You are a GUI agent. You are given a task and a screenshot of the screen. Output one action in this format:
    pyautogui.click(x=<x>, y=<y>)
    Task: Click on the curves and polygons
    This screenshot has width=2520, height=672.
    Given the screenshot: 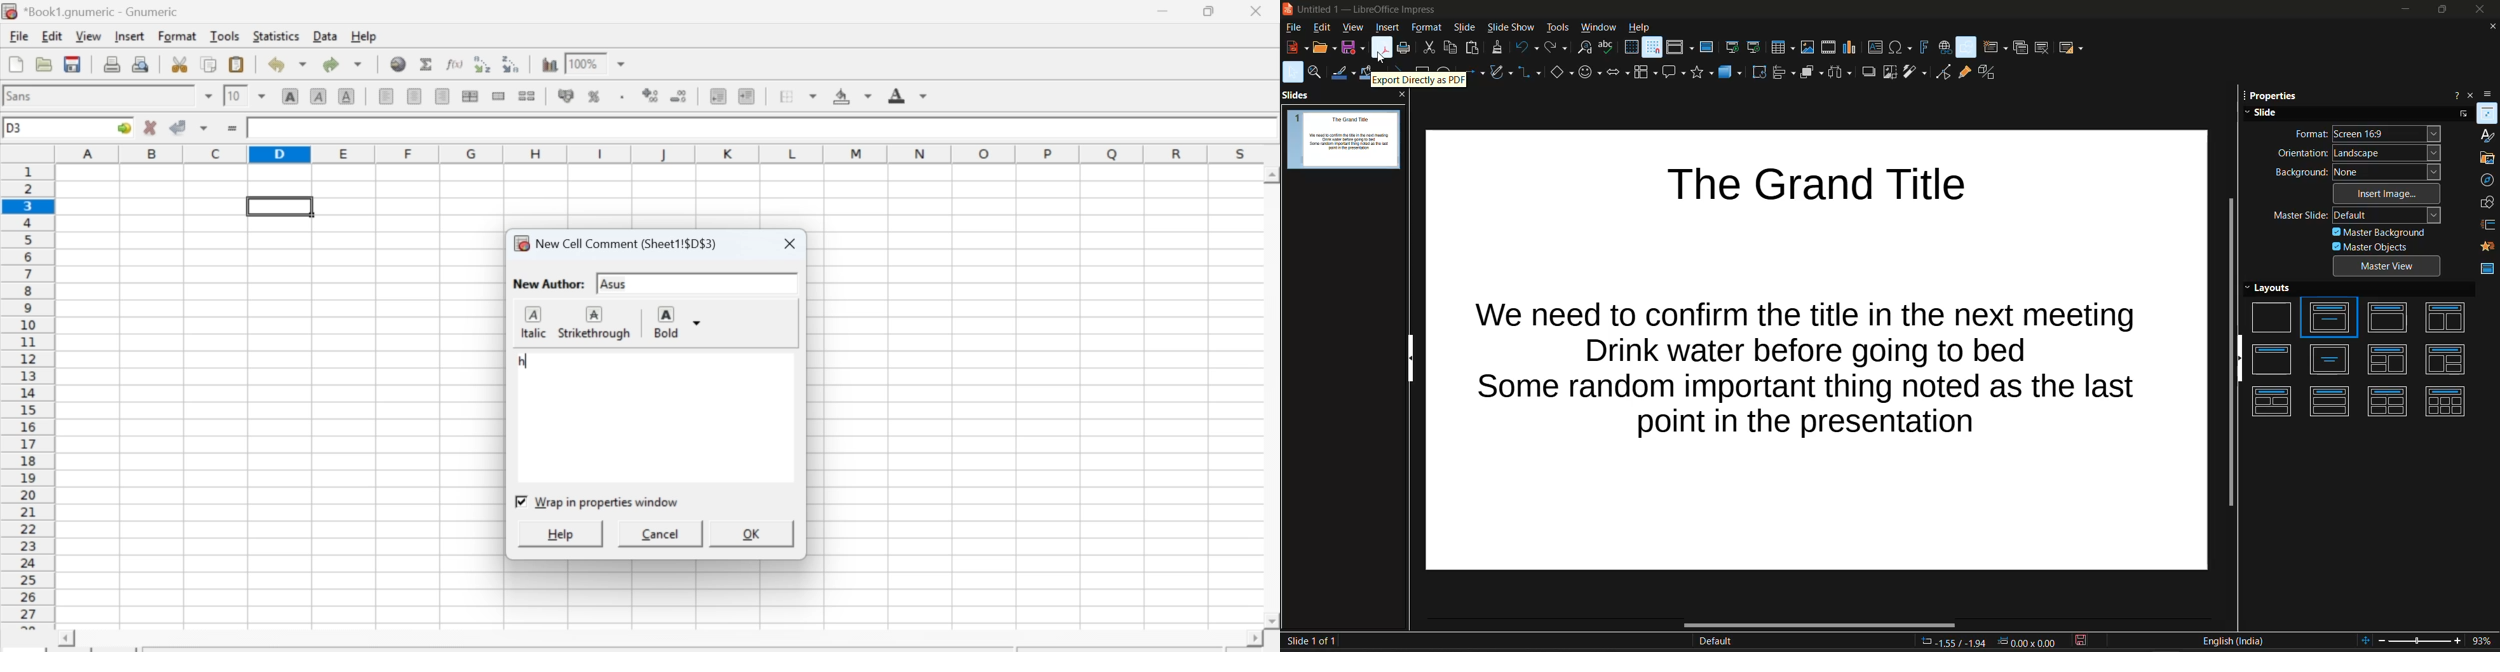 What is the action you would take?
    pyautogui.click(x=1497, y=73)
    